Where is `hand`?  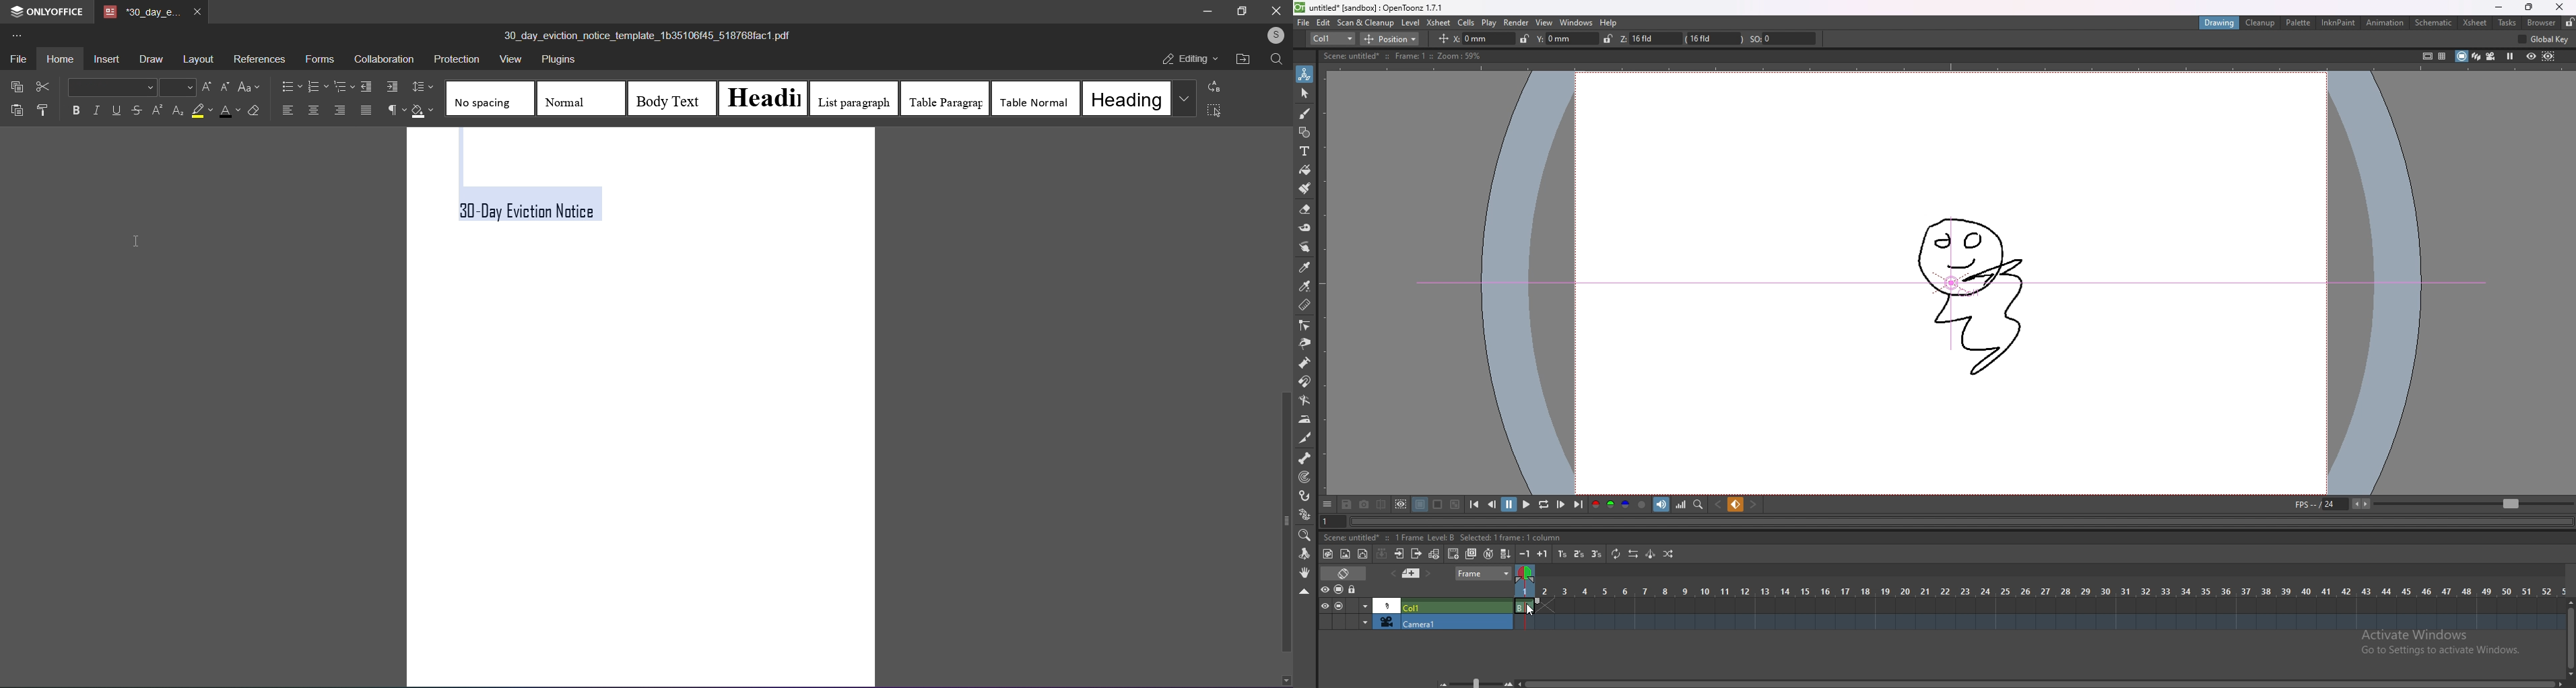
hand is located at coordinates (1305, 572).